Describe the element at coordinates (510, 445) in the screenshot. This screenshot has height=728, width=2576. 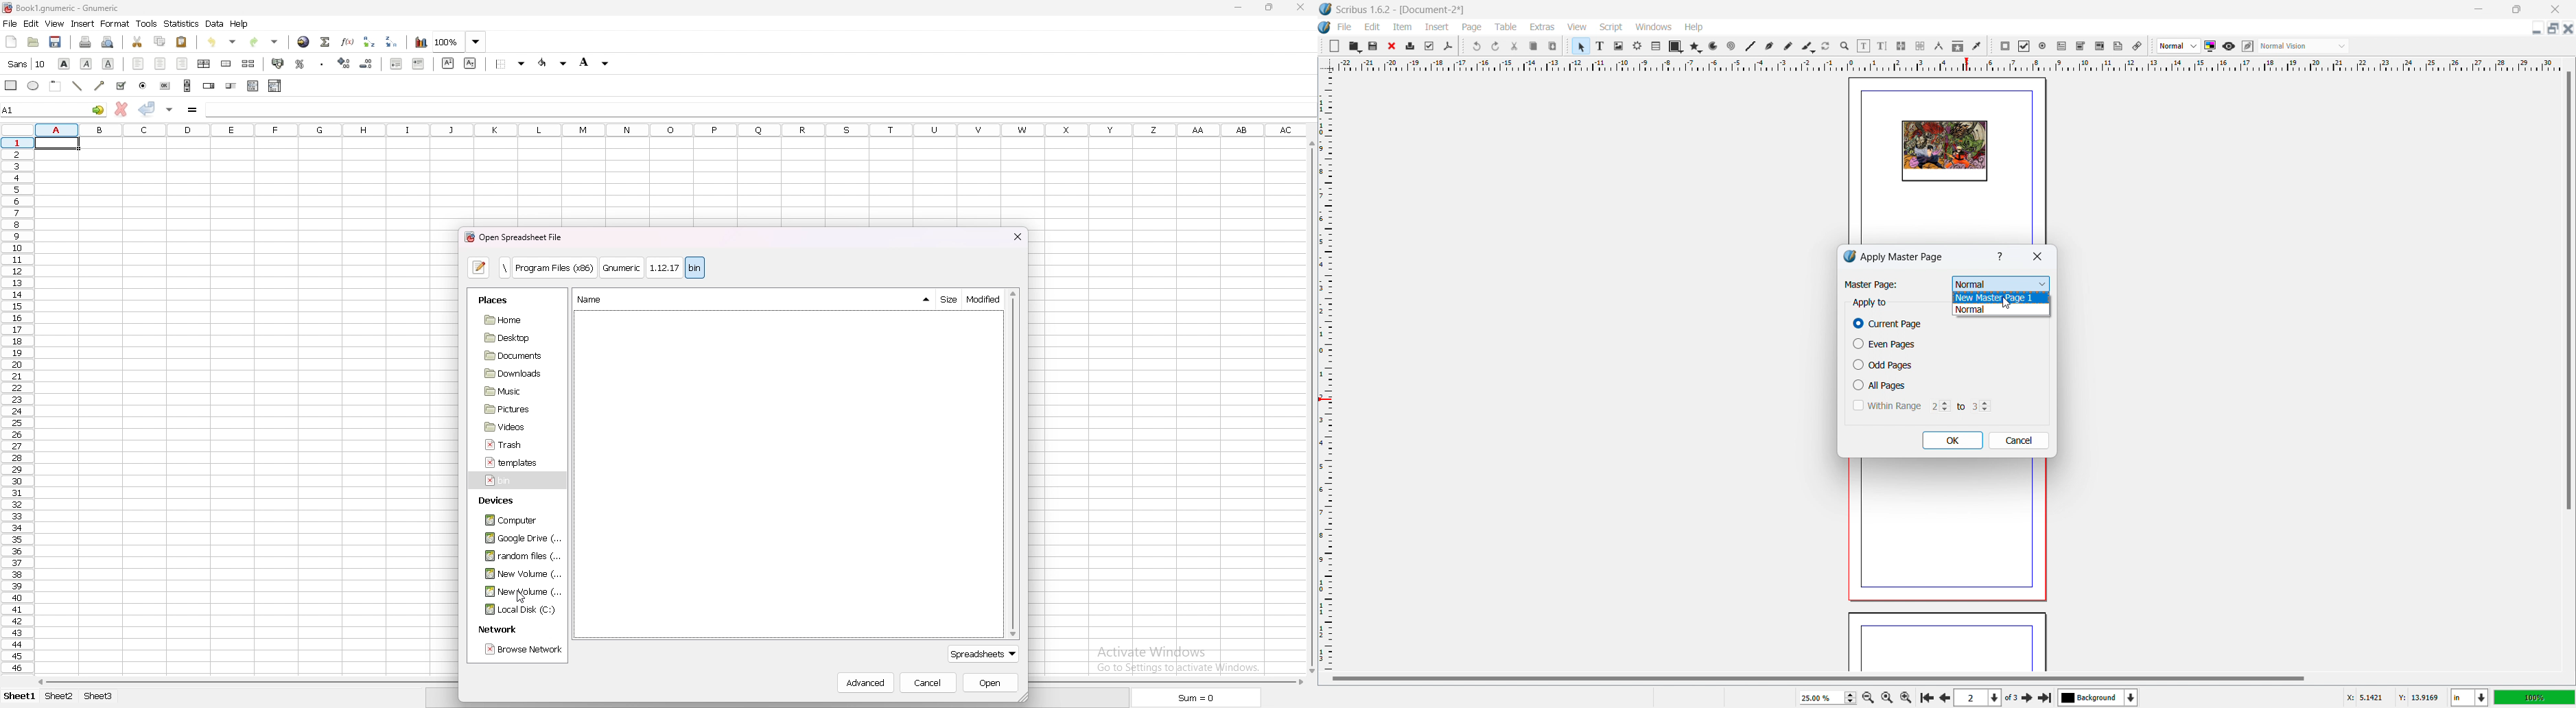
I see `trash` at that location.